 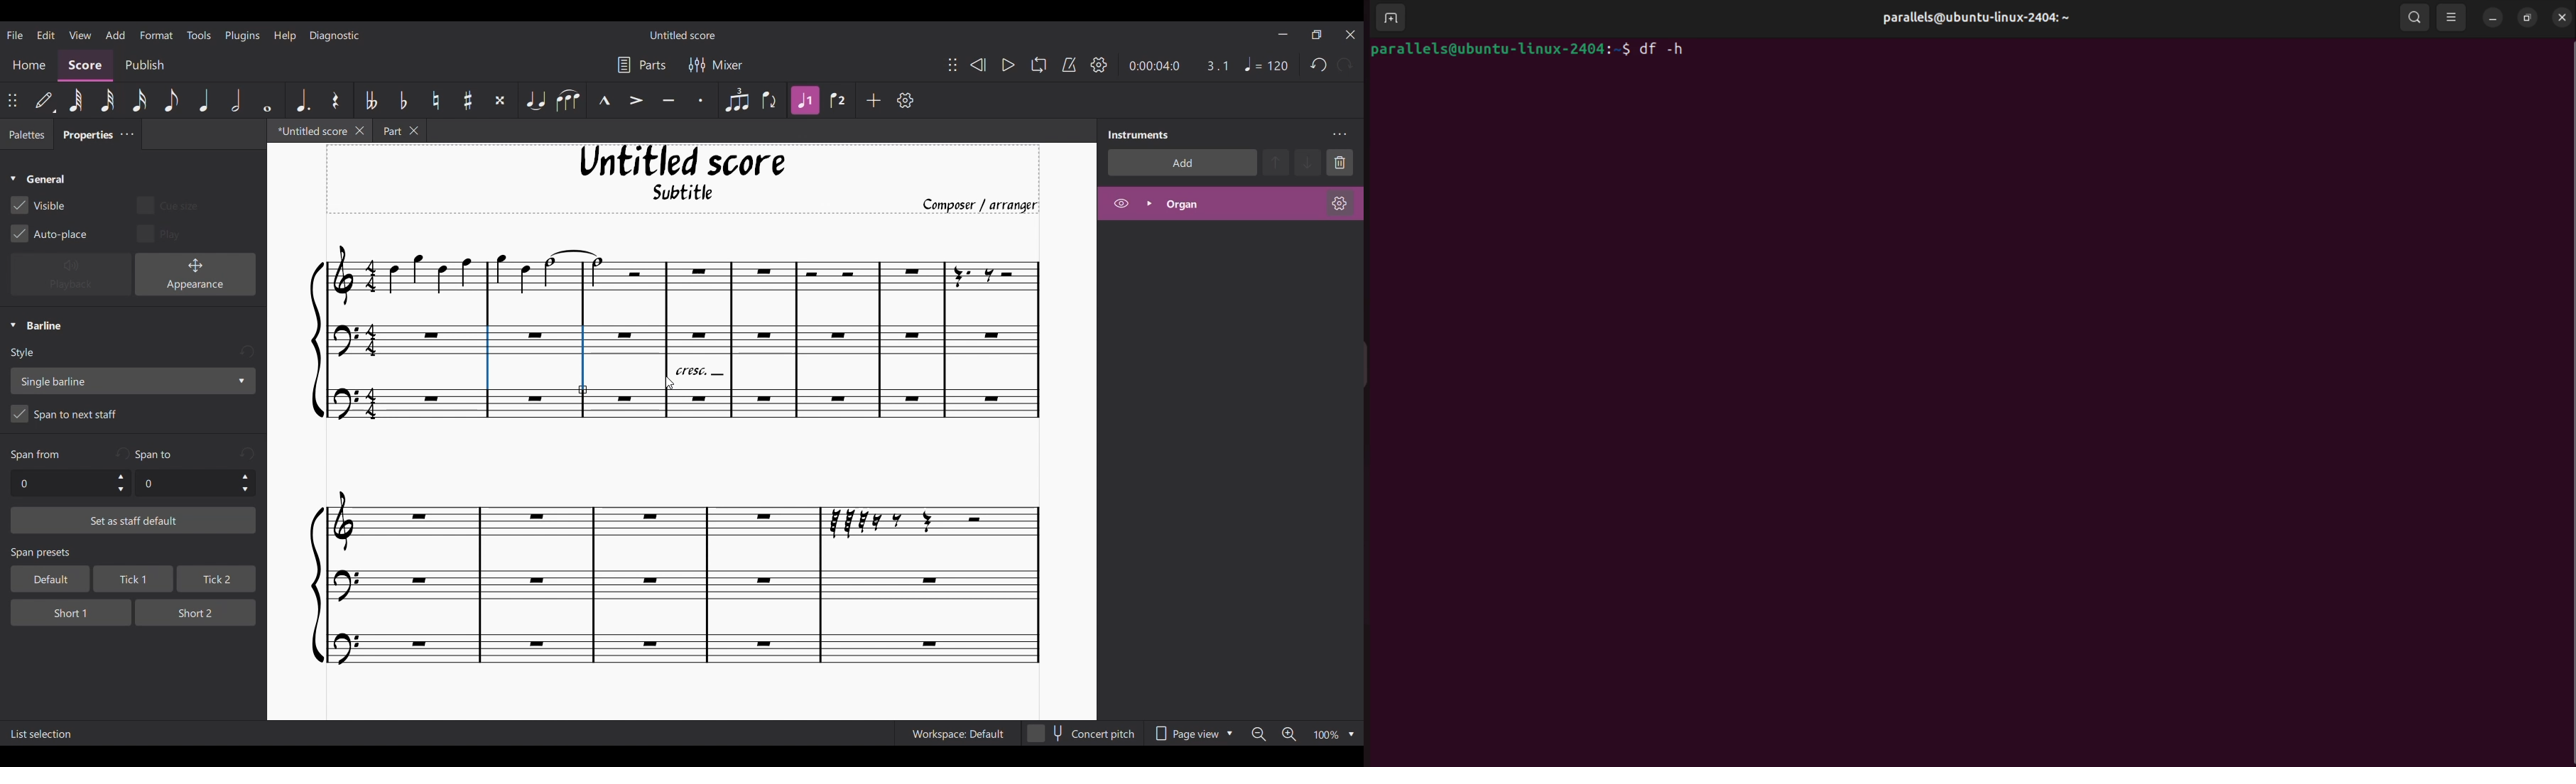 What do you see at coordinates (1240, 204) in the screenshot?
I see `Organ` at bounding box center [1240, 204].